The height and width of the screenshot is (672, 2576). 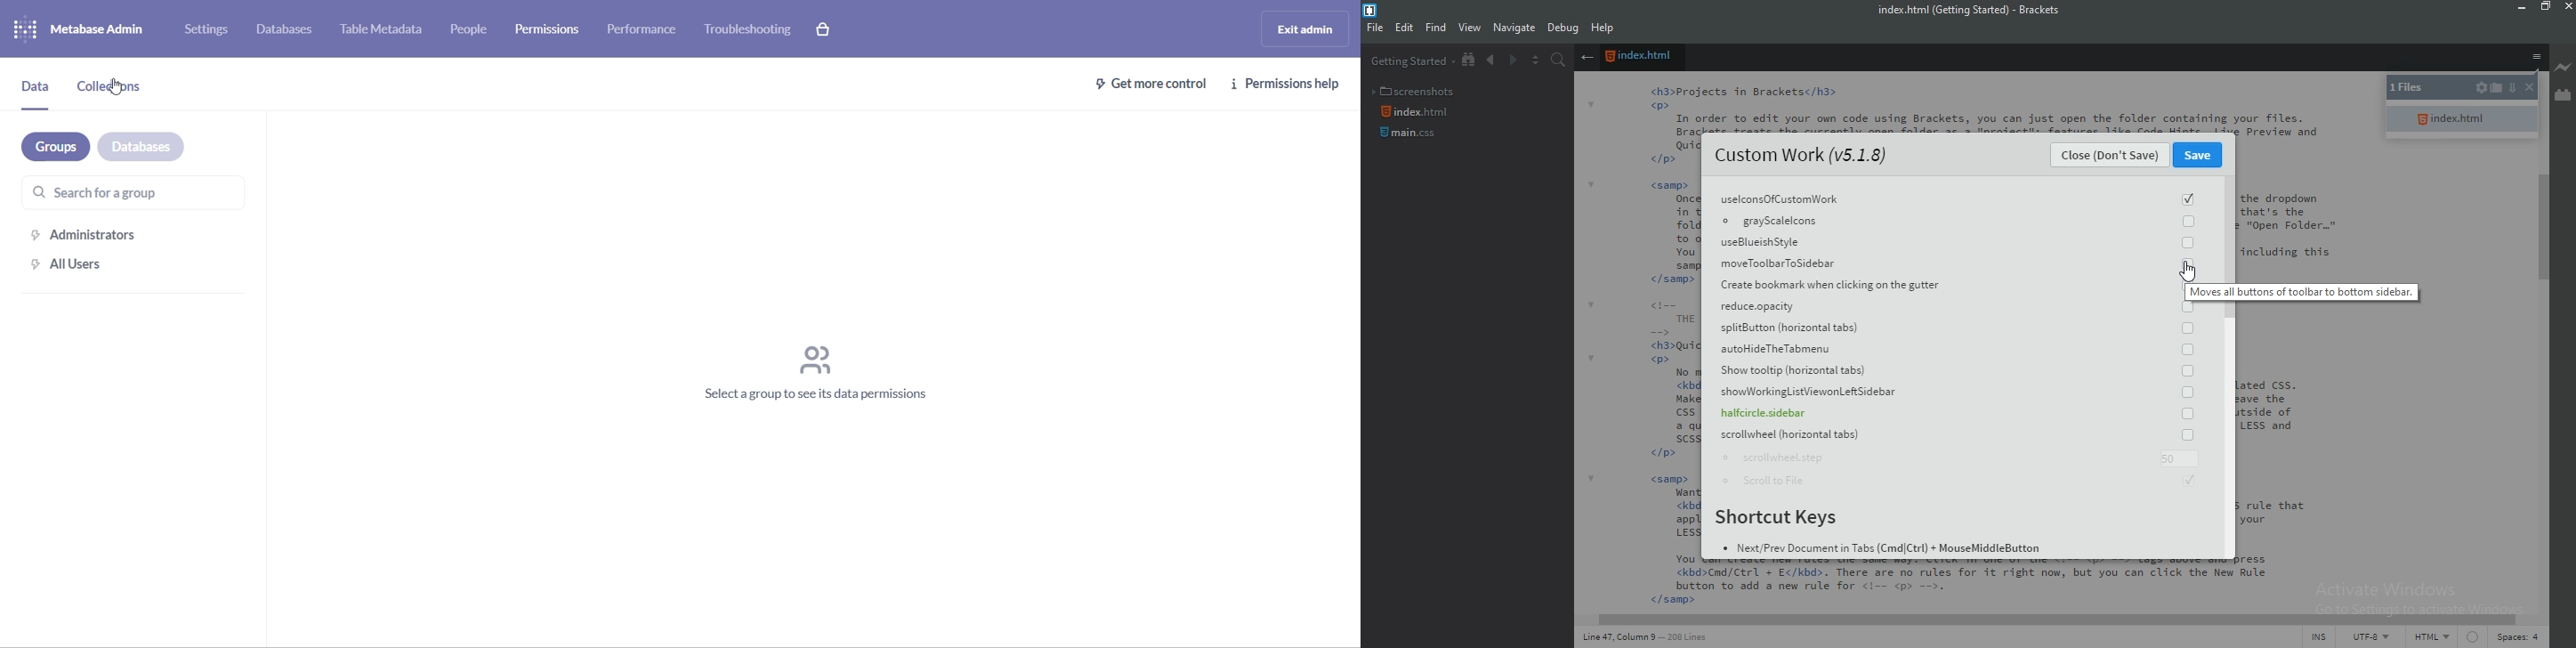 I want to click on reduce.apacity , so click(x=1955, y=309).